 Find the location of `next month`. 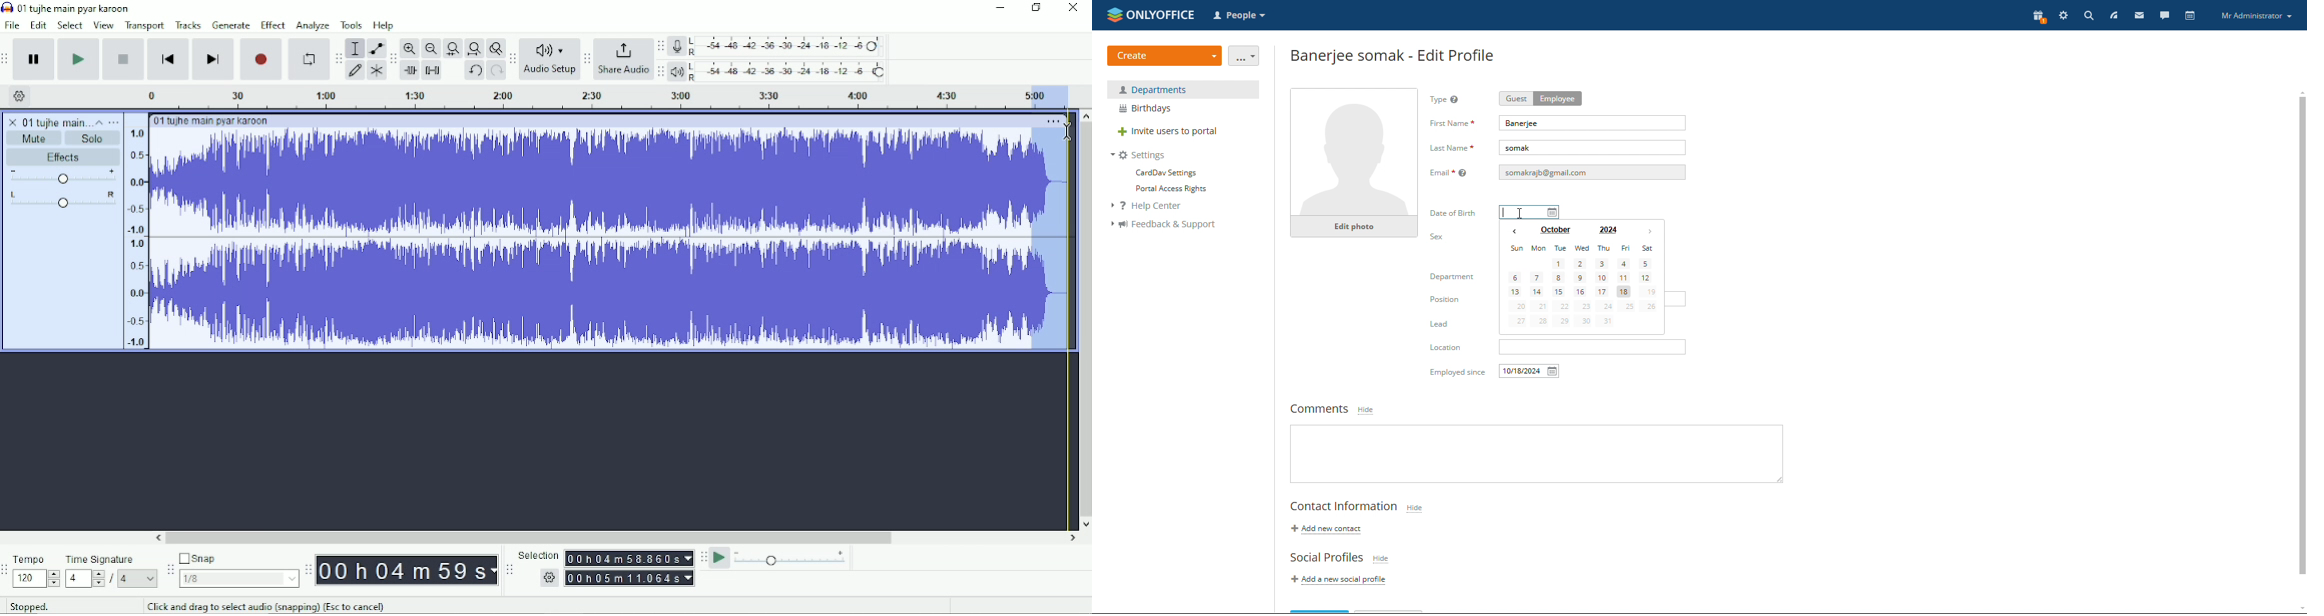

next month is located at coordinates (1649, 231).